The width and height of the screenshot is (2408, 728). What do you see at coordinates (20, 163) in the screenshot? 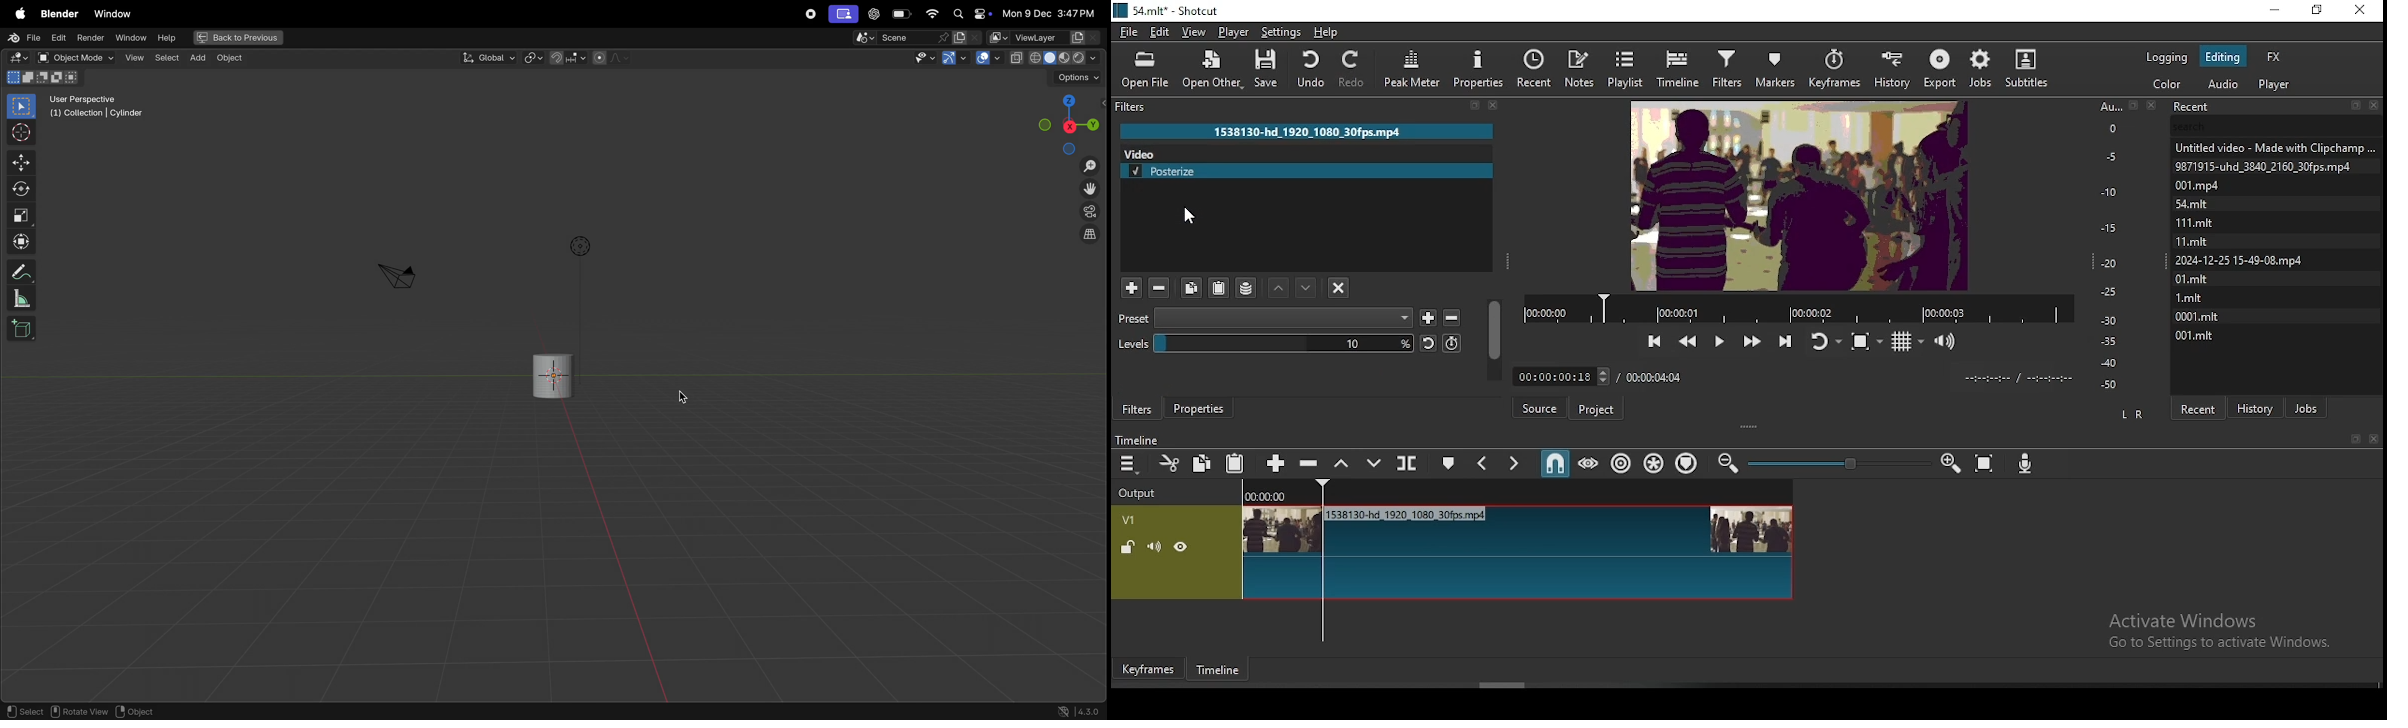
I see `move` at bounding box center [20, 163].